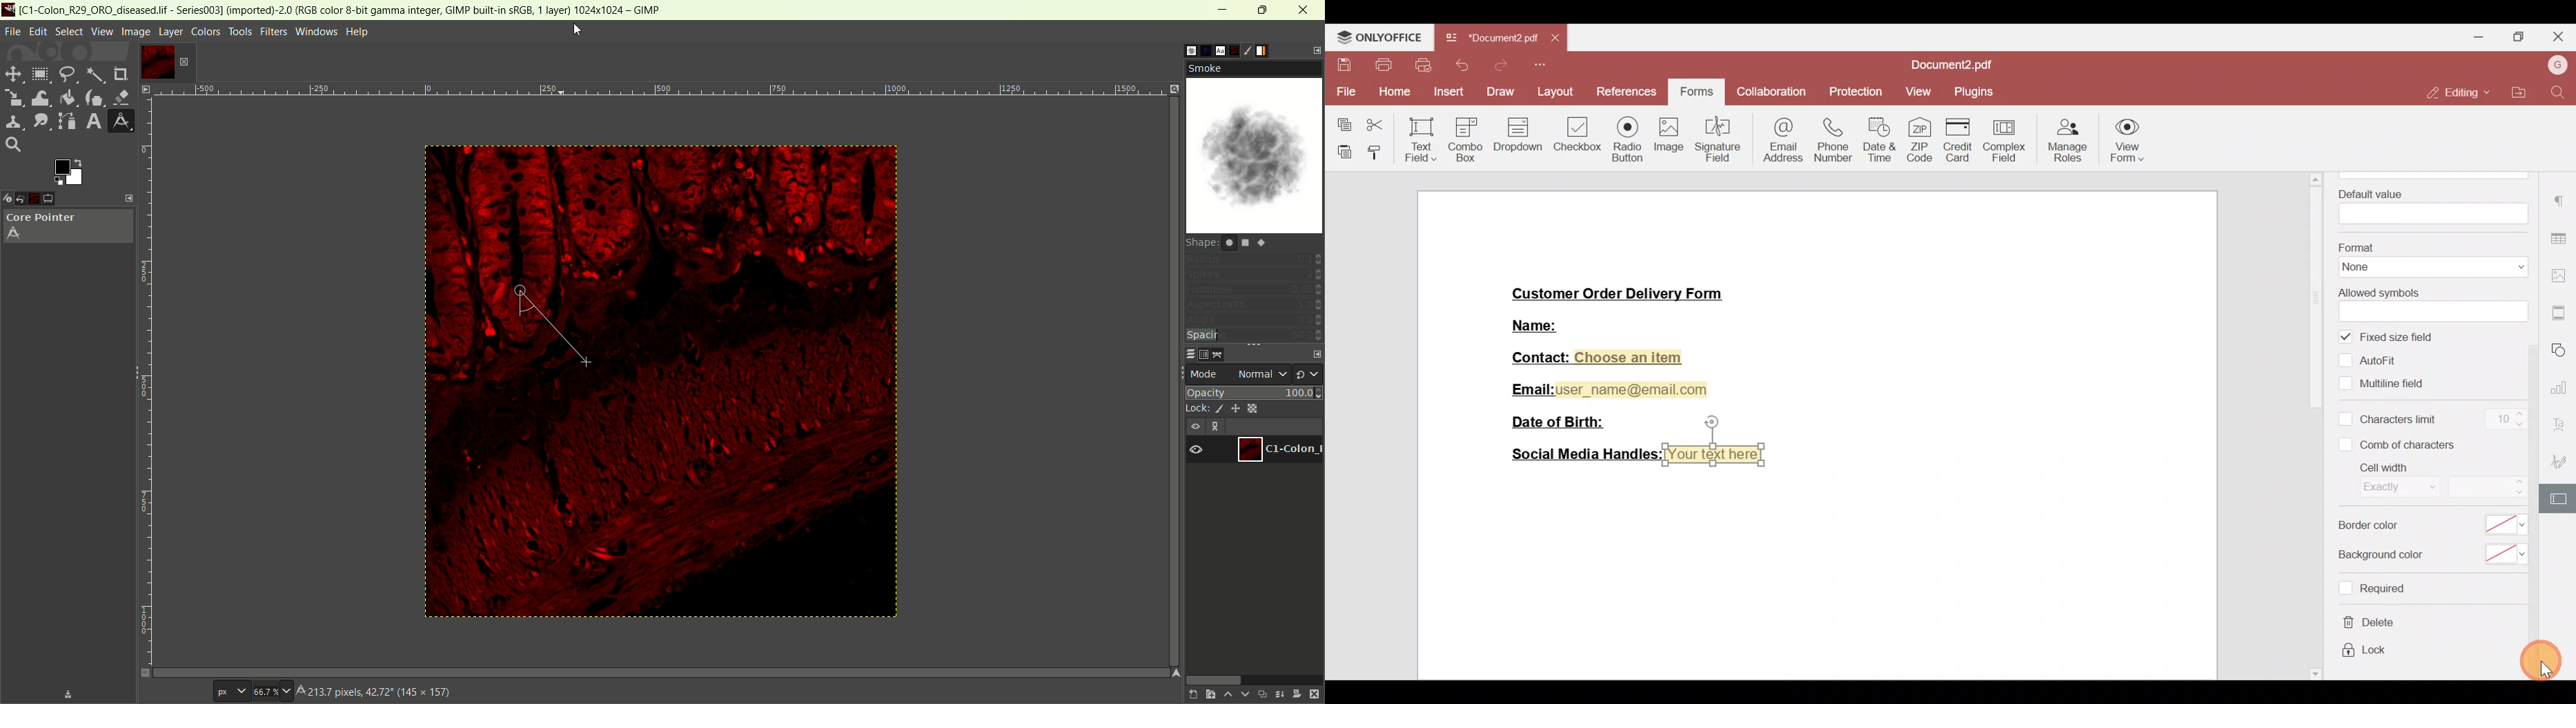 This screenshot has width=2576, height=728. Describe the element at coordinates (1773, 93) in the screenshot. I see `Collaboration` at that location.